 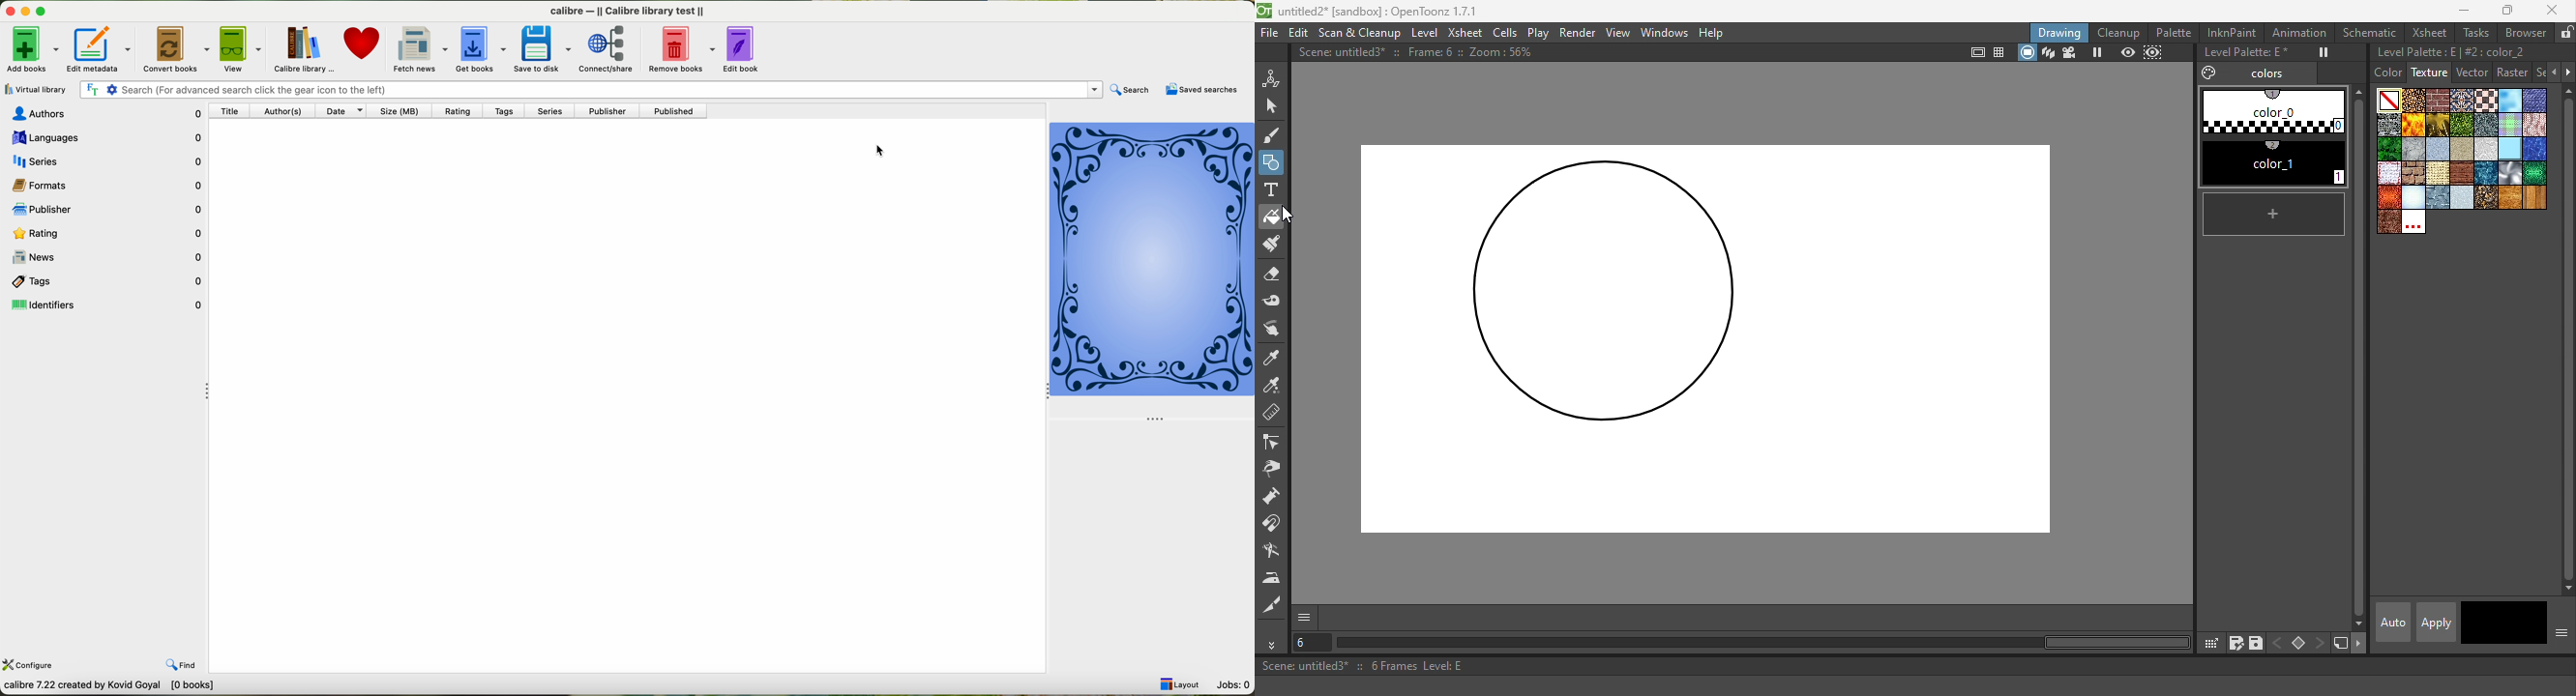 I want to click on click on calibre library, so click(x=299, y=49).